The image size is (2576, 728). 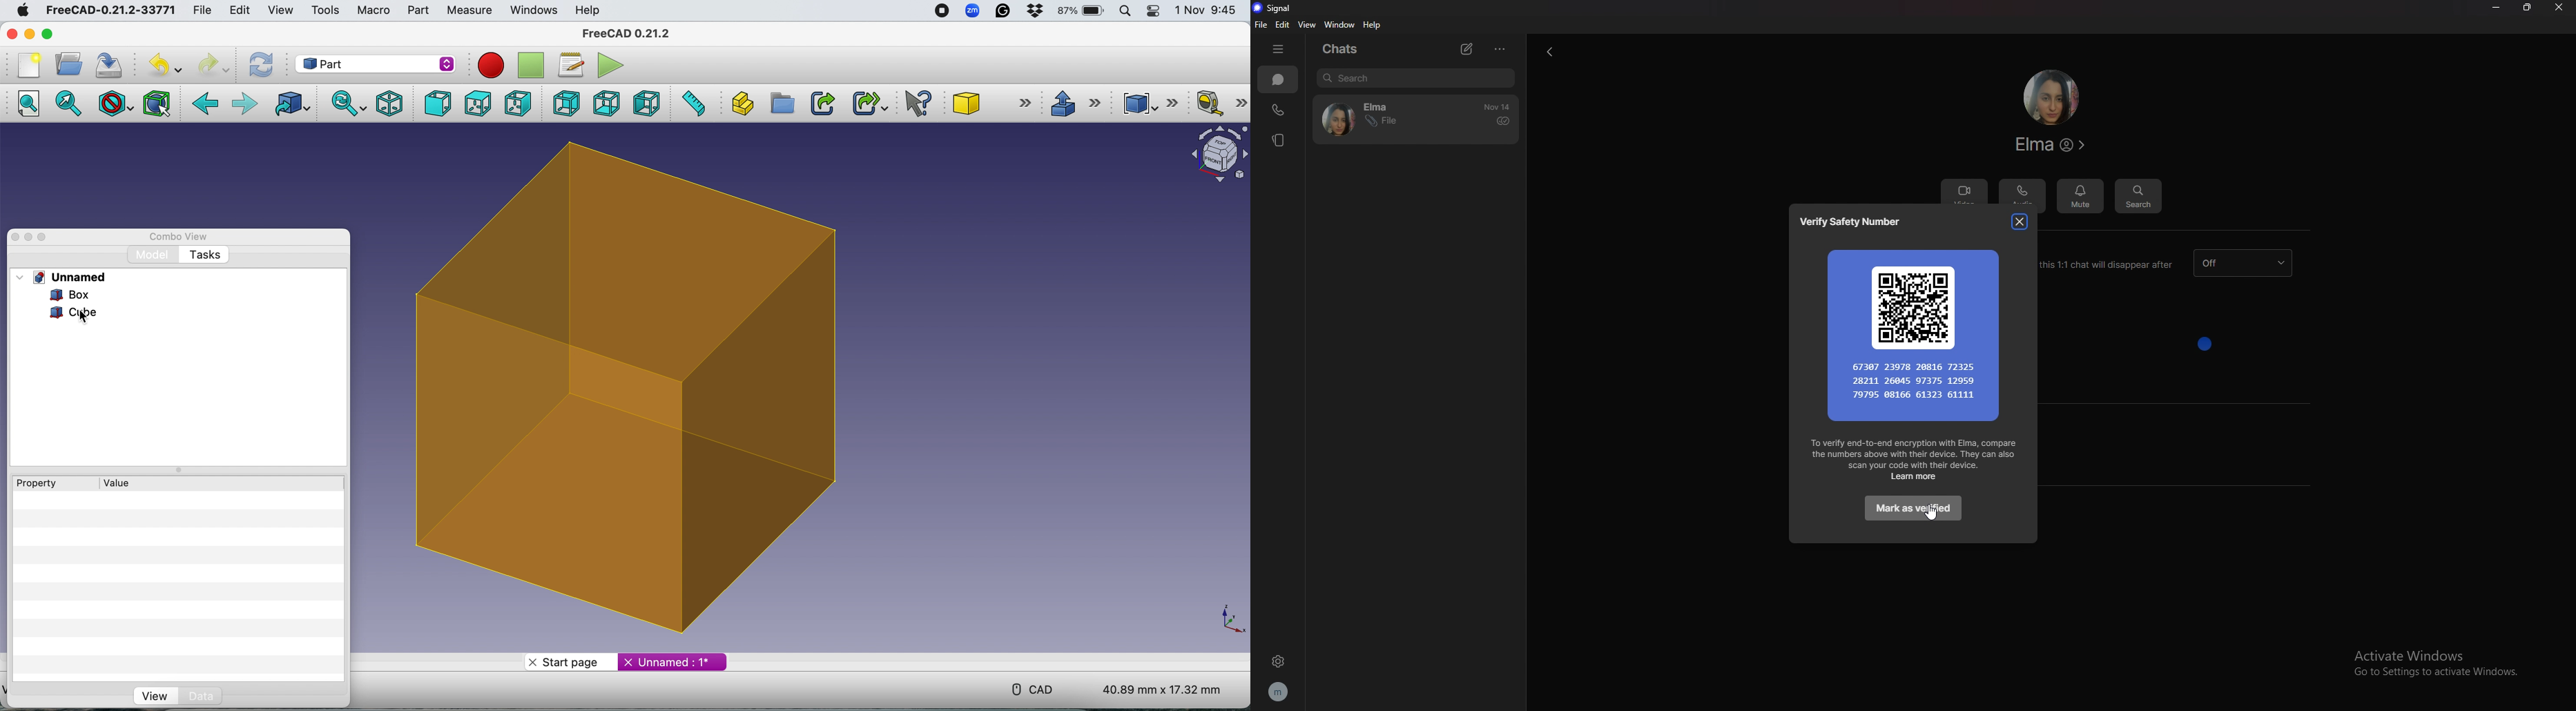 I want to click on 1 Nov 9:45, so click(x=1208, y=10).